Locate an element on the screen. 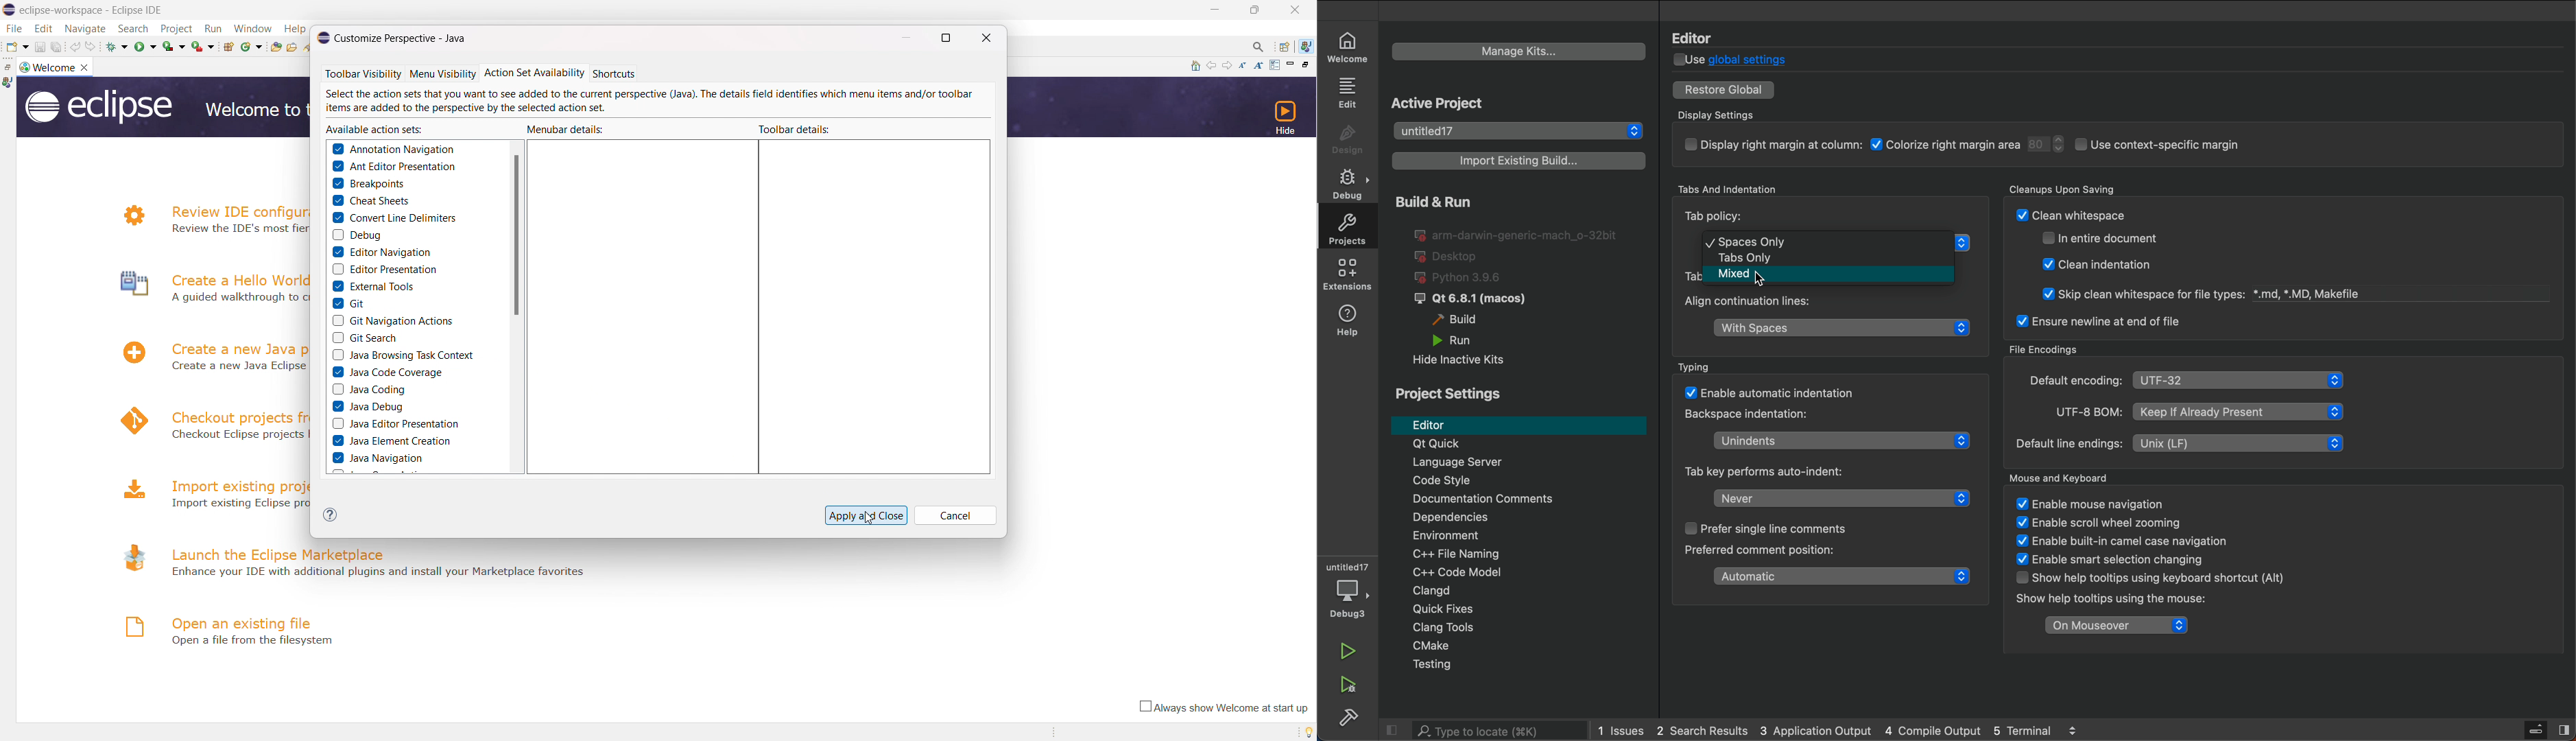 The image size is (2576, 756). Default line endings: | Unix (LF) &l is located at coordinates (2177, 444).